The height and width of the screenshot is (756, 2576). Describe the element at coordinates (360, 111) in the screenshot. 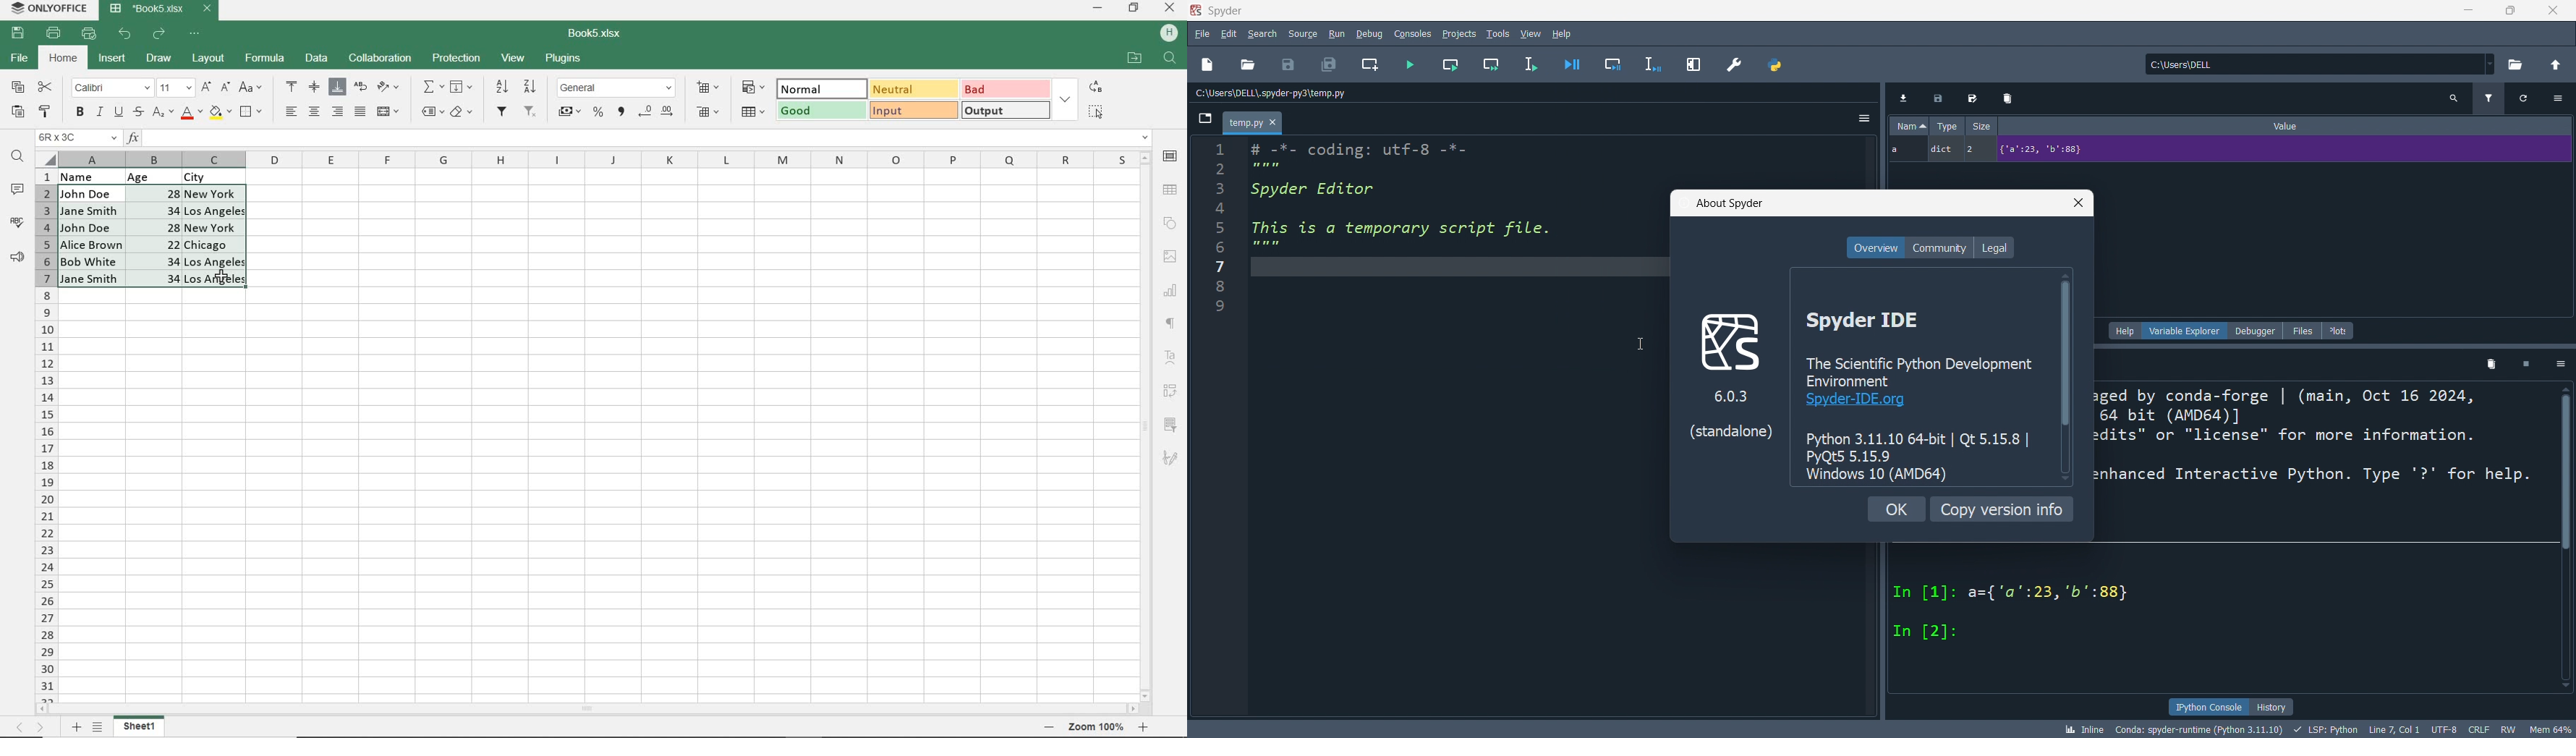

I see `JUSTIFIED` at that location.